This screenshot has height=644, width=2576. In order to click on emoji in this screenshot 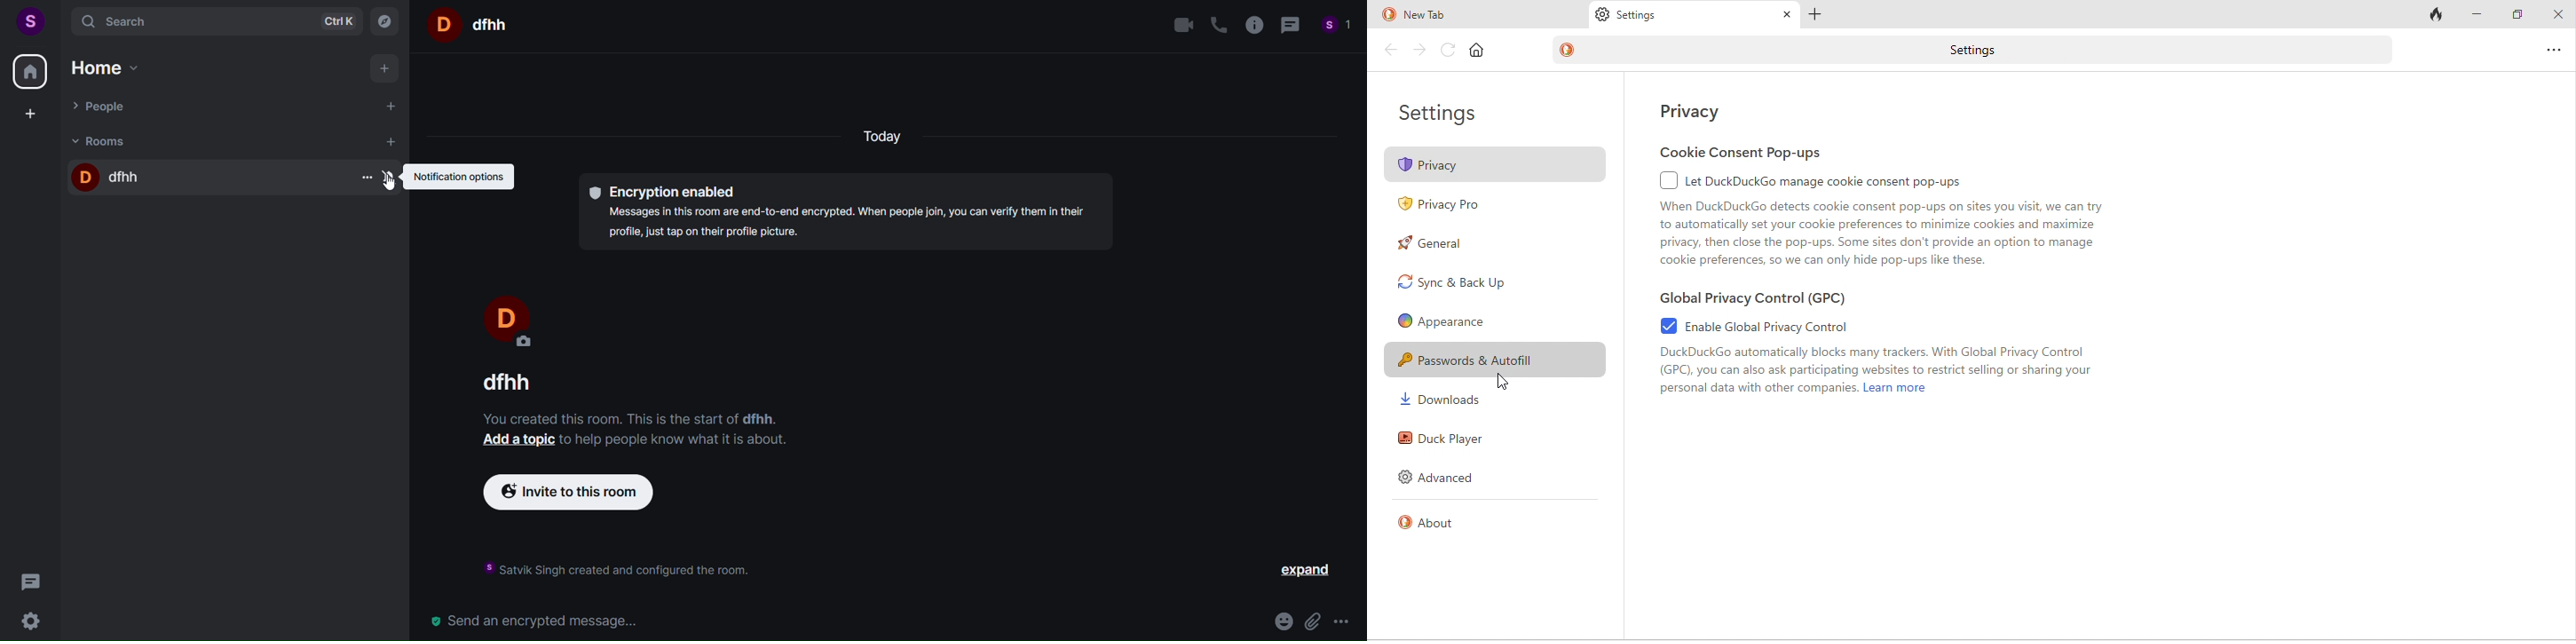, I will do `click(1282, 620)`.